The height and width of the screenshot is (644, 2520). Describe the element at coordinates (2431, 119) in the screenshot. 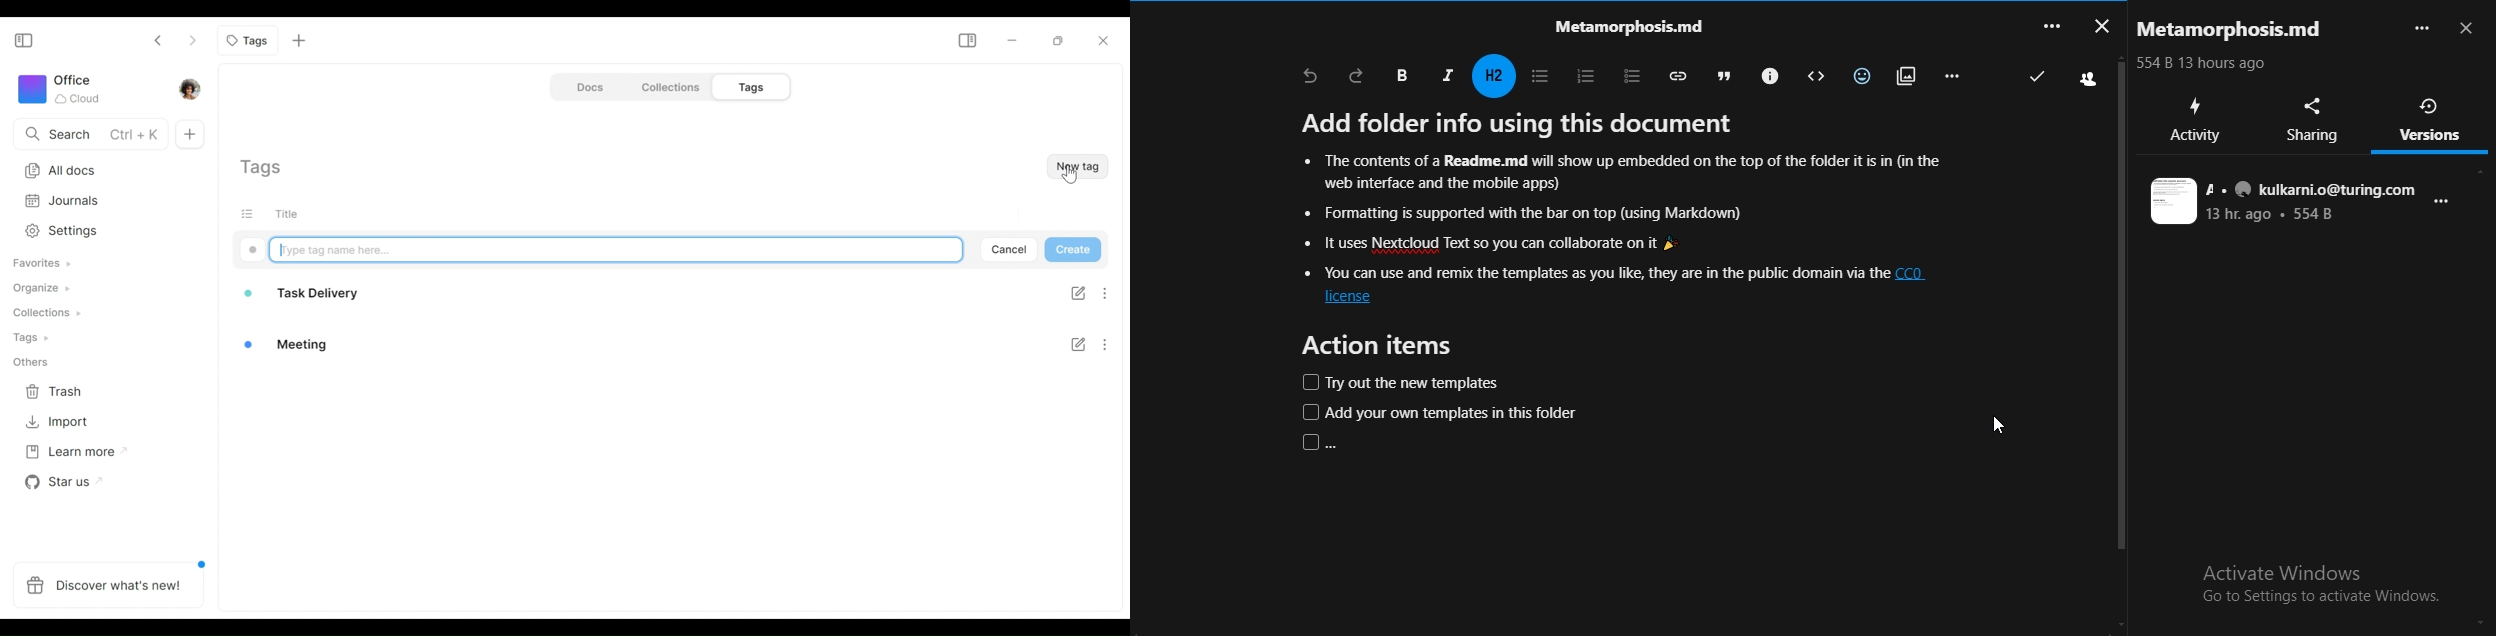

I see `versions` at that location.